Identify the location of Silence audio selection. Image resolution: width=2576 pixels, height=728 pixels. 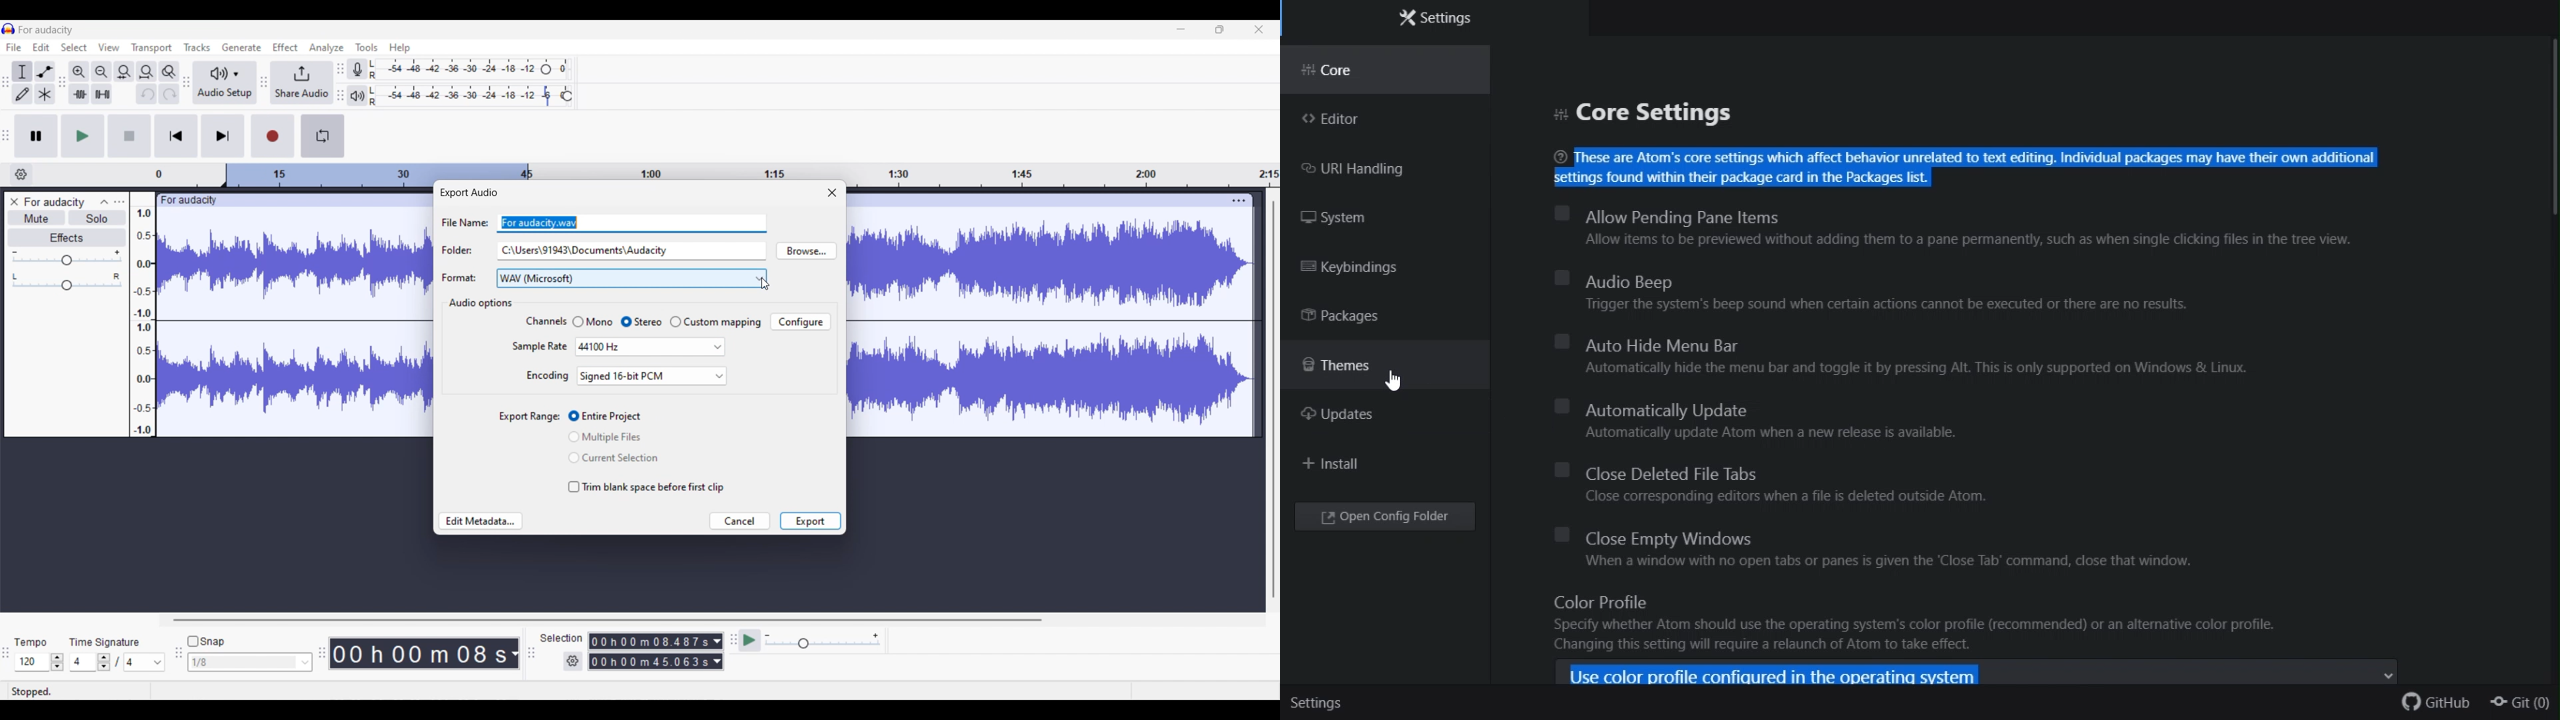
(103, 94).